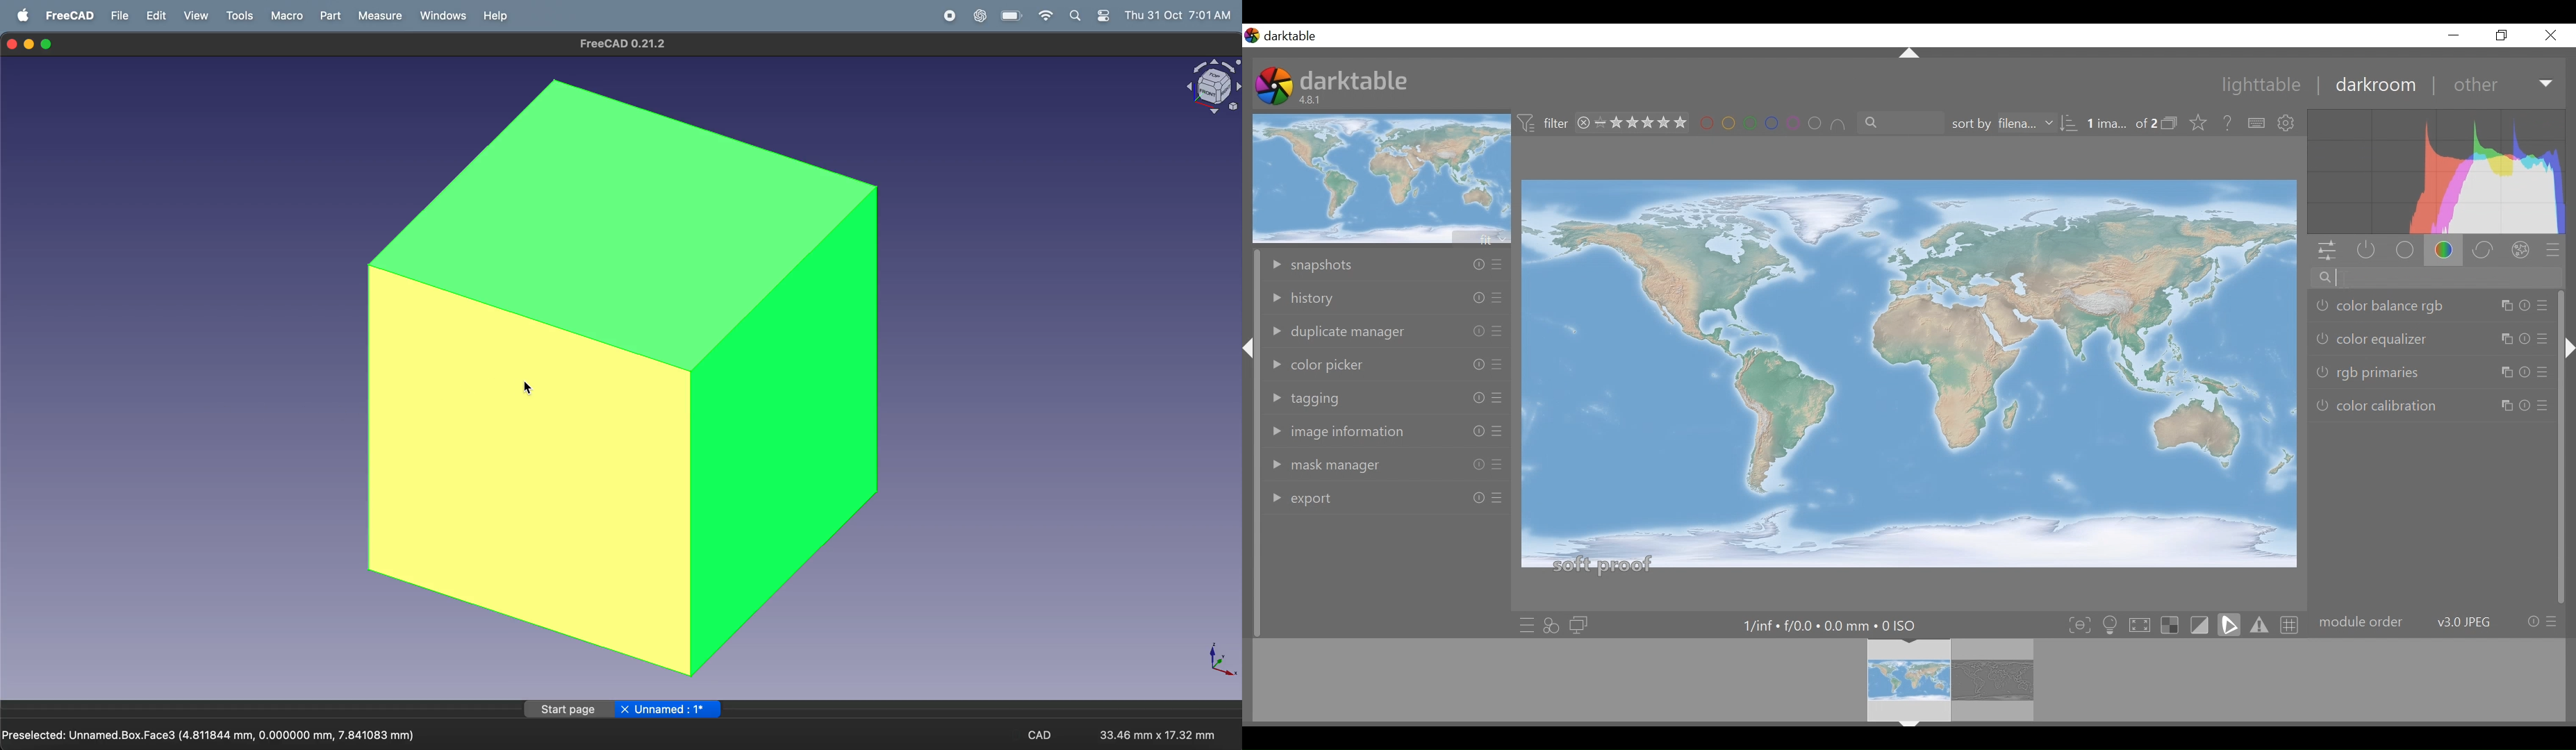 Image resolution: width=2576 pixels, height=756 pixels. What do you see at coordinates (442, 16) in the screenshot?
I see `windows` at bounding box center [442, 16].